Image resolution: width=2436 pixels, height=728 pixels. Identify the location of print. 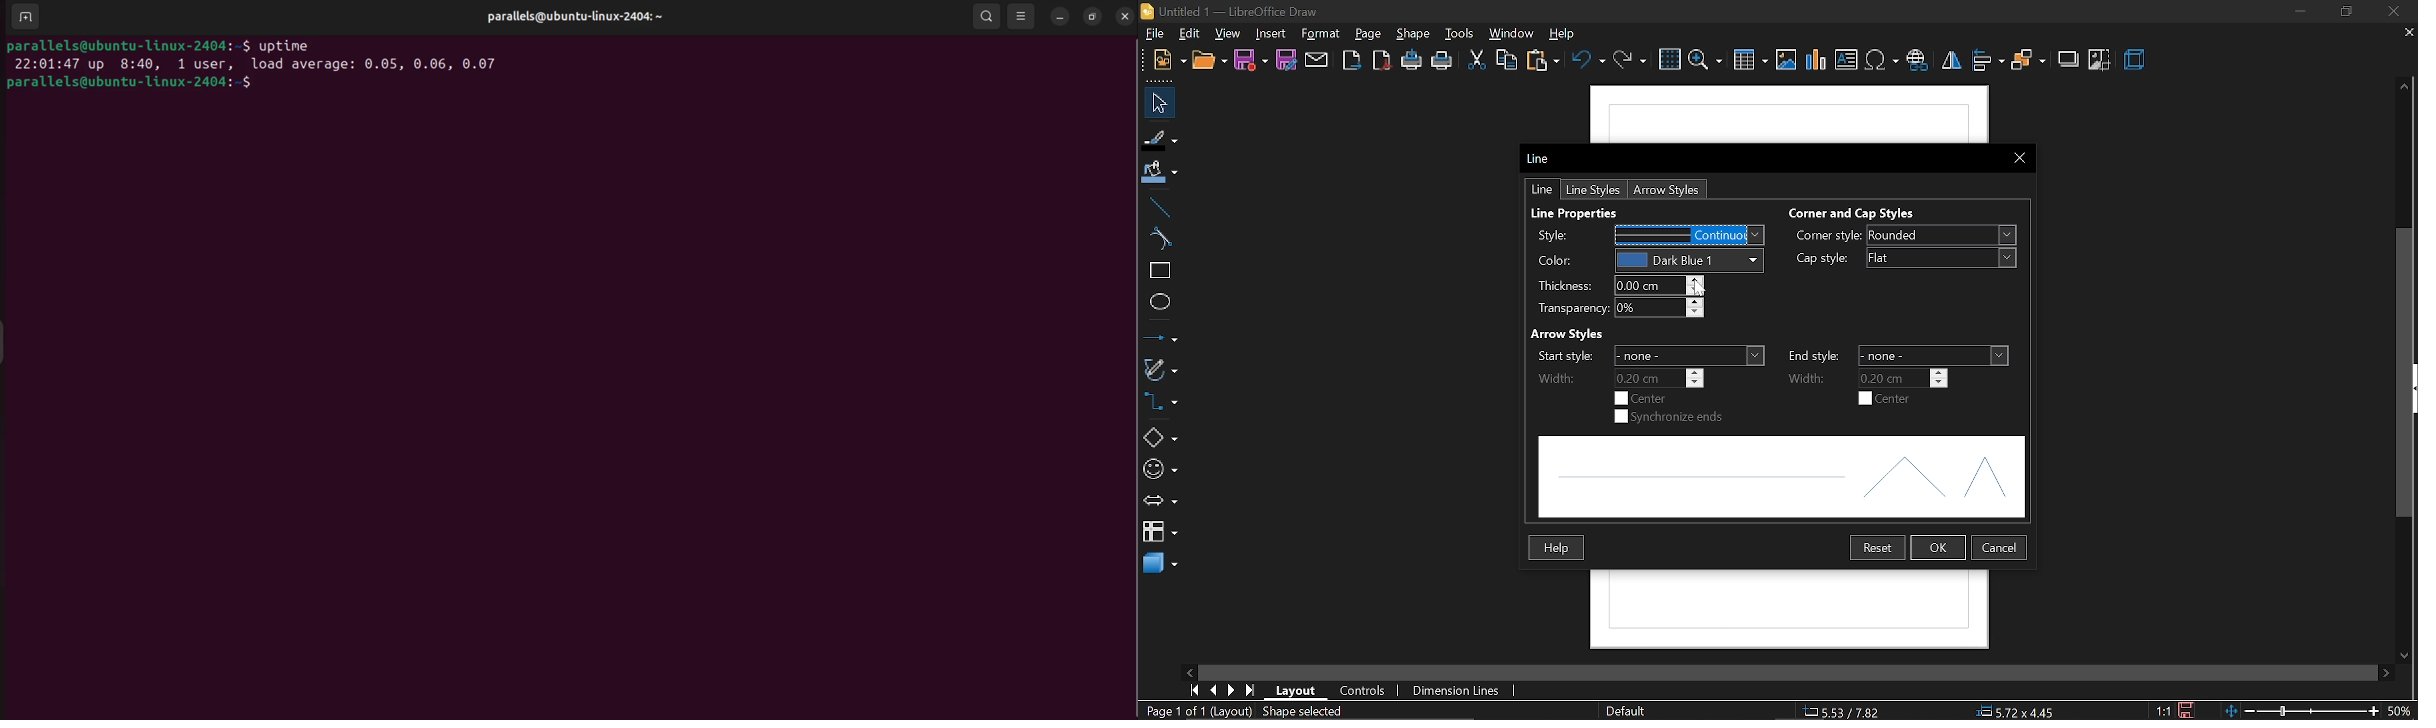
(1443, 64).